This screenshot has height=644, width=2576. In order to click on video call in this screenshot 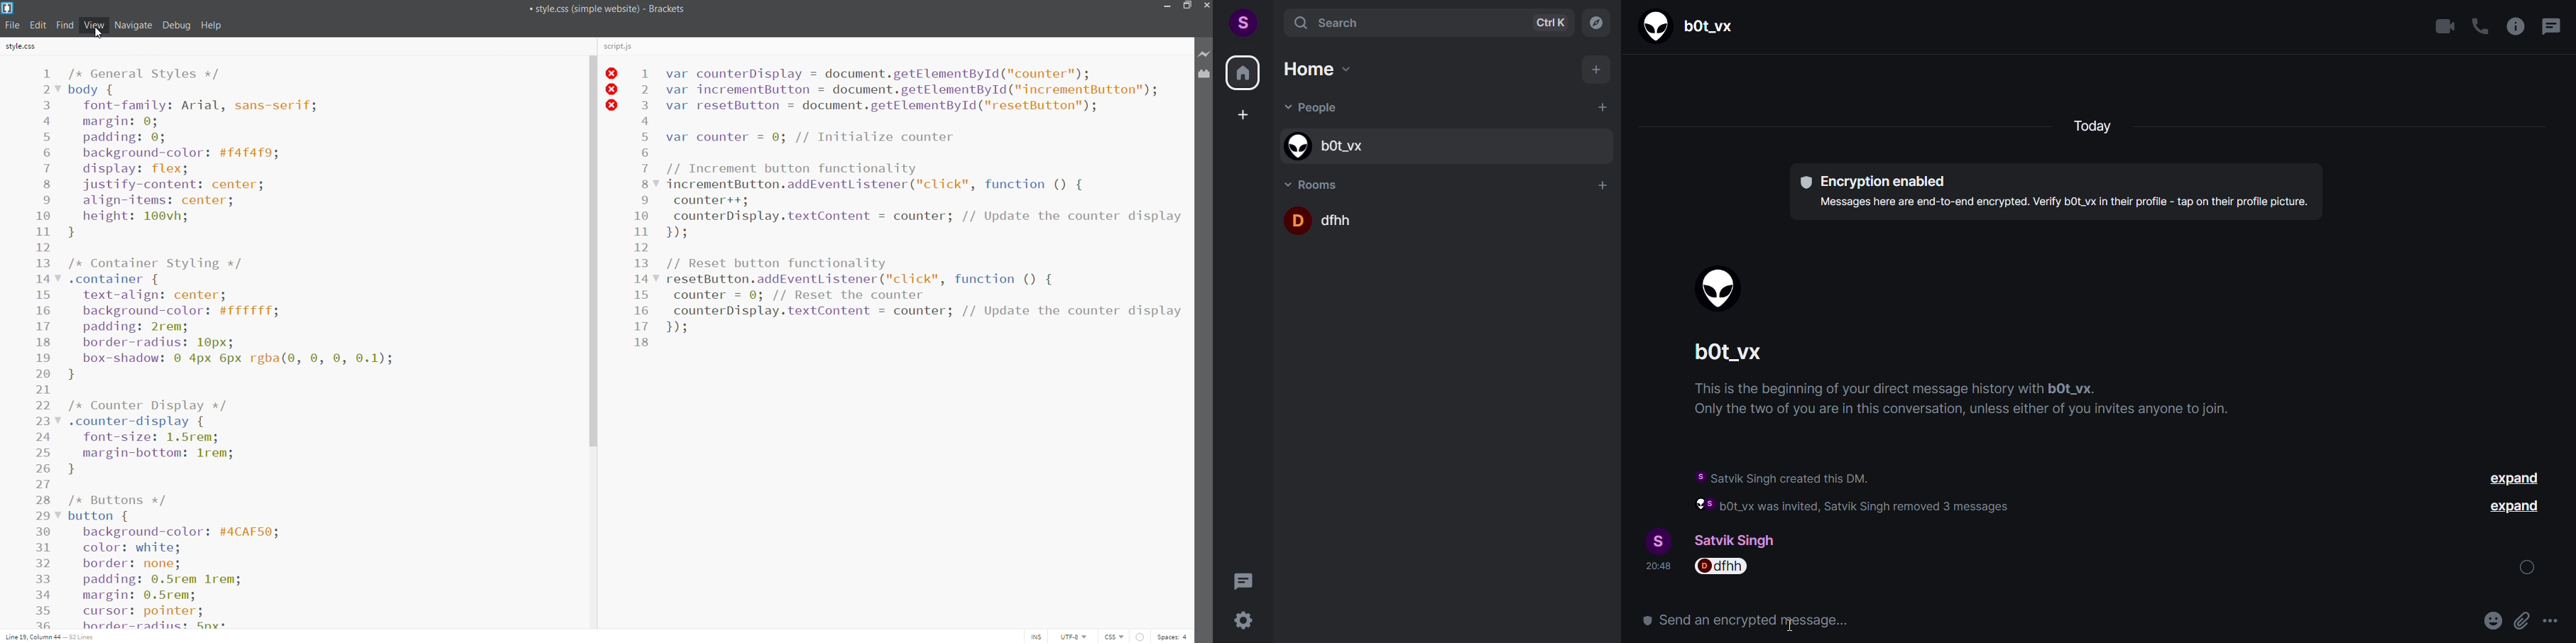, I will do `click(2445, 27)`.